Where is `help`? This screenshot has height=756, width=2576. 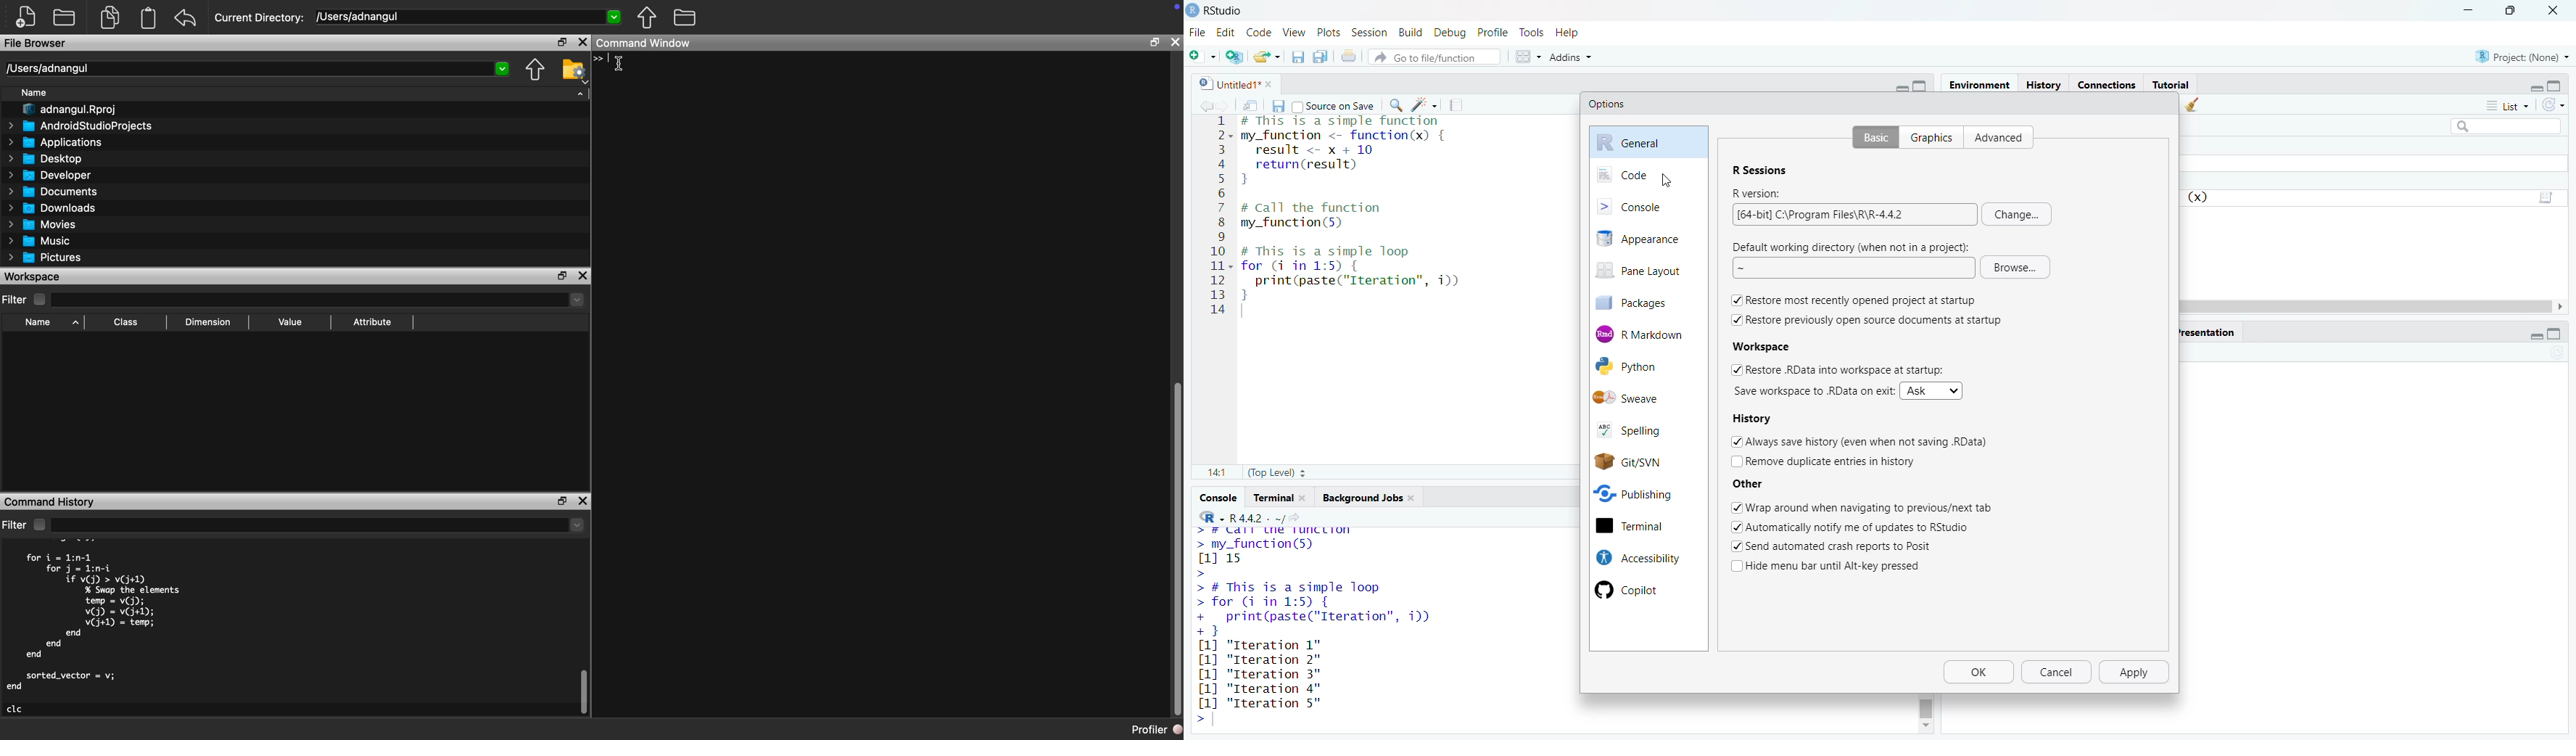 help is located at coordinates (1572, 31).